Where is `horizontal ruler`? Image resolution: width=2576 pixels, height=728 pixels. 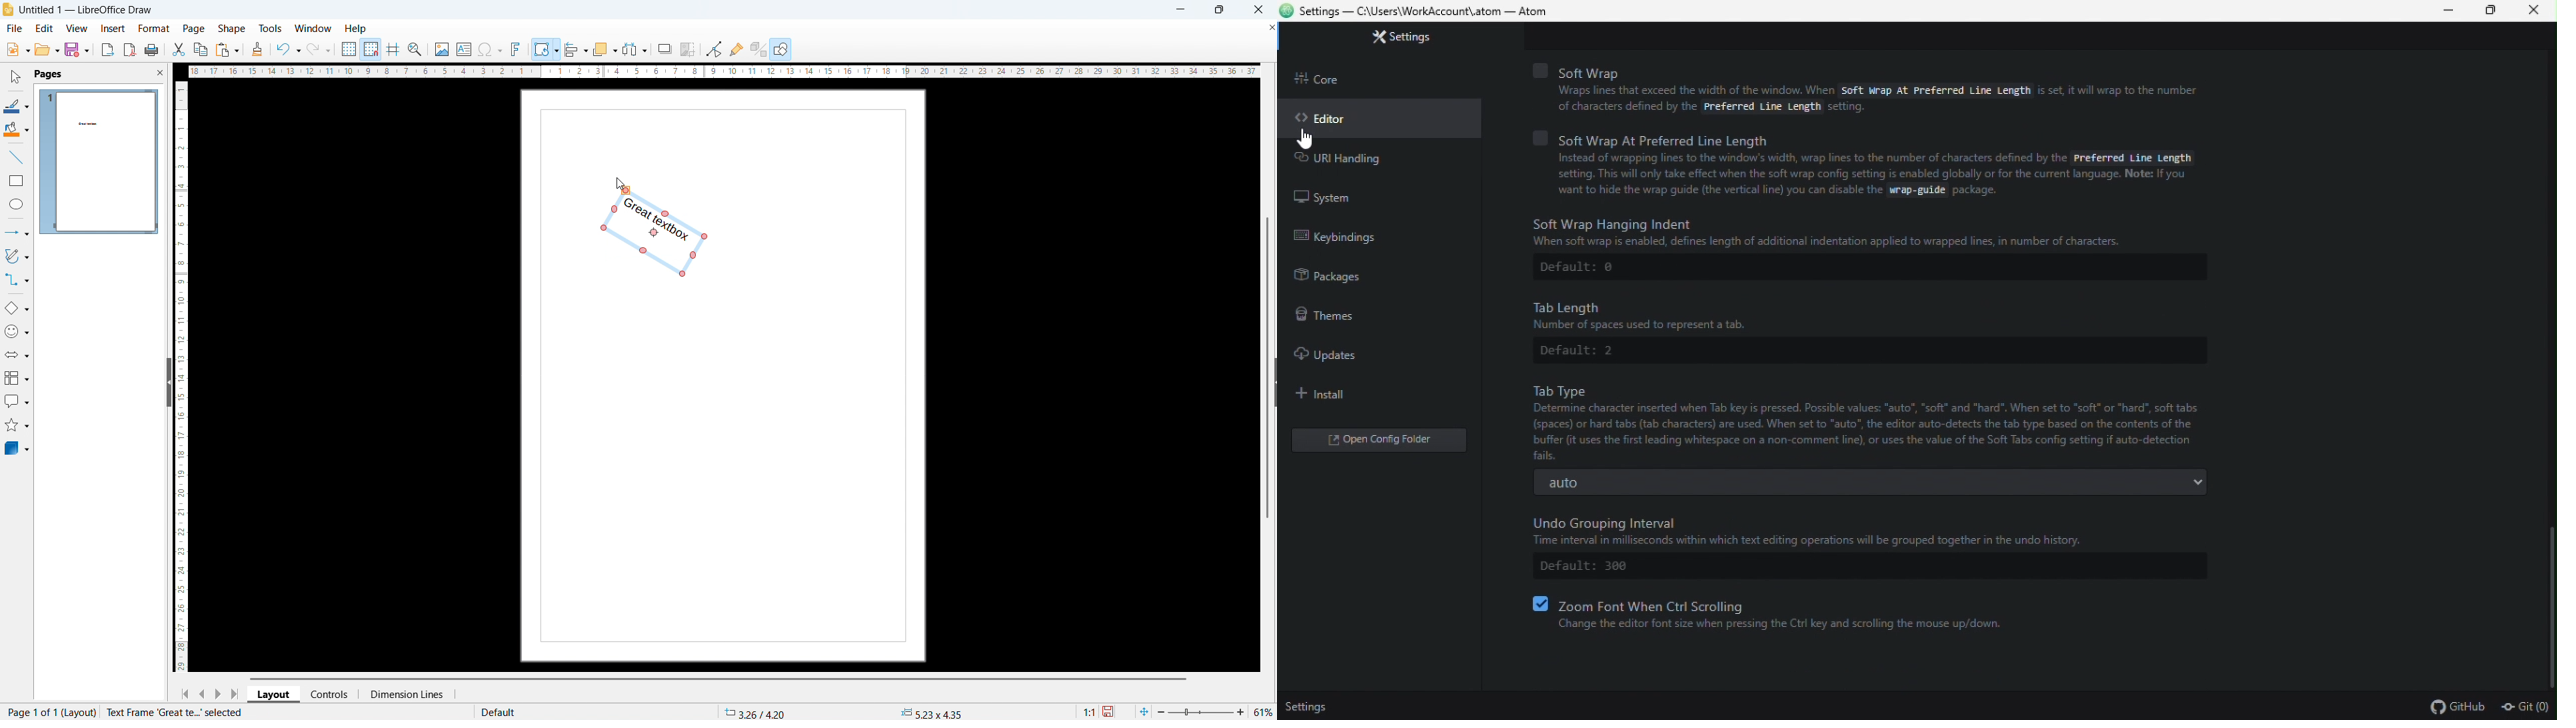 horizontal ruler is located at coordinates (723, 73).